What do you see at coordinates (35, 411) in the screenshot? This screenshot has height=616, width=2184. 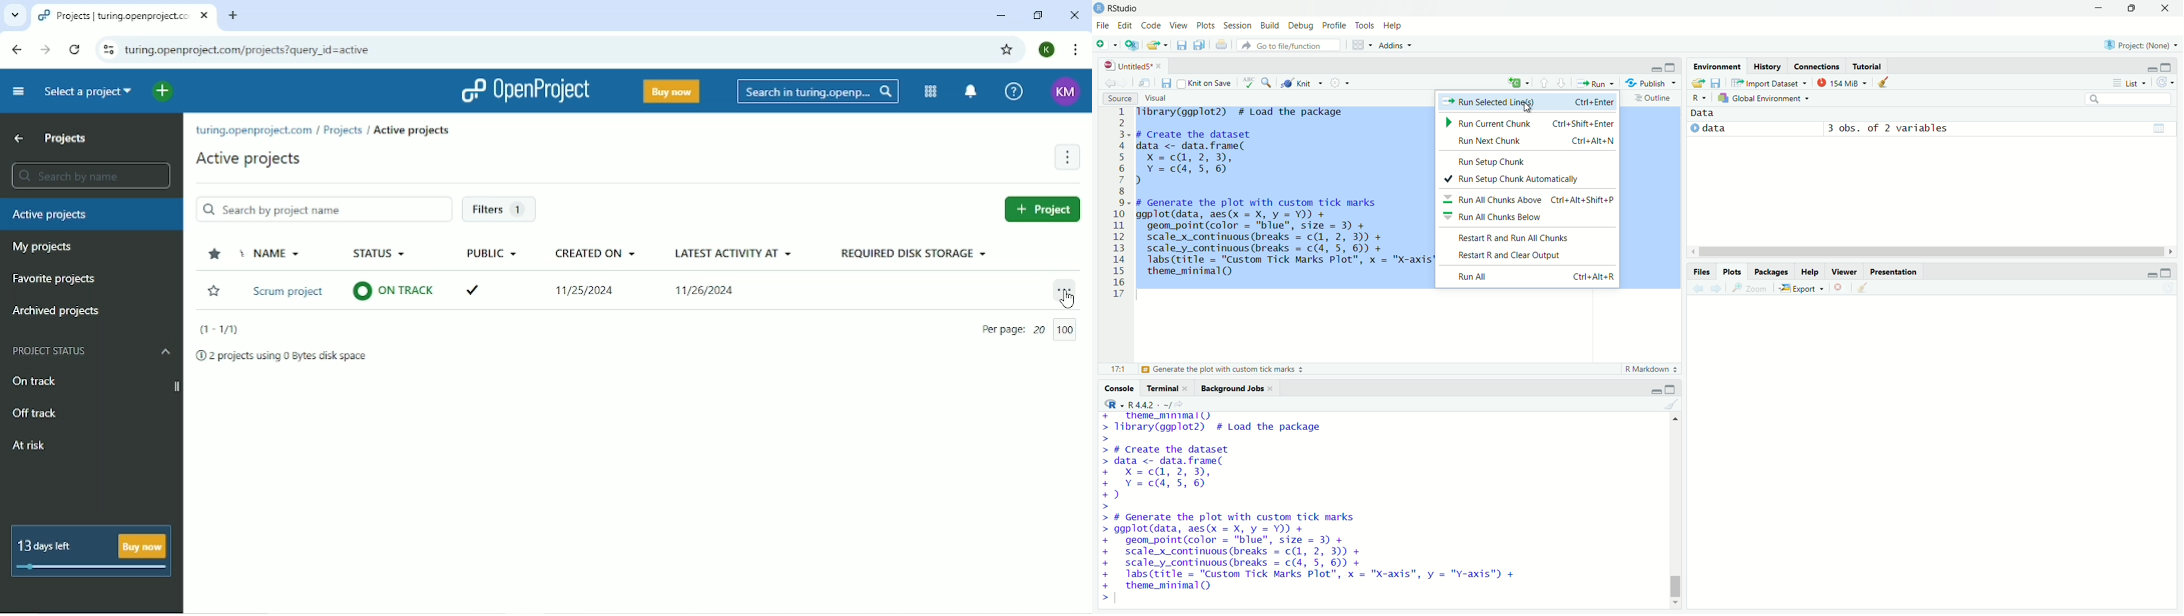 I see `Off track` at bounding box center [35, 411].